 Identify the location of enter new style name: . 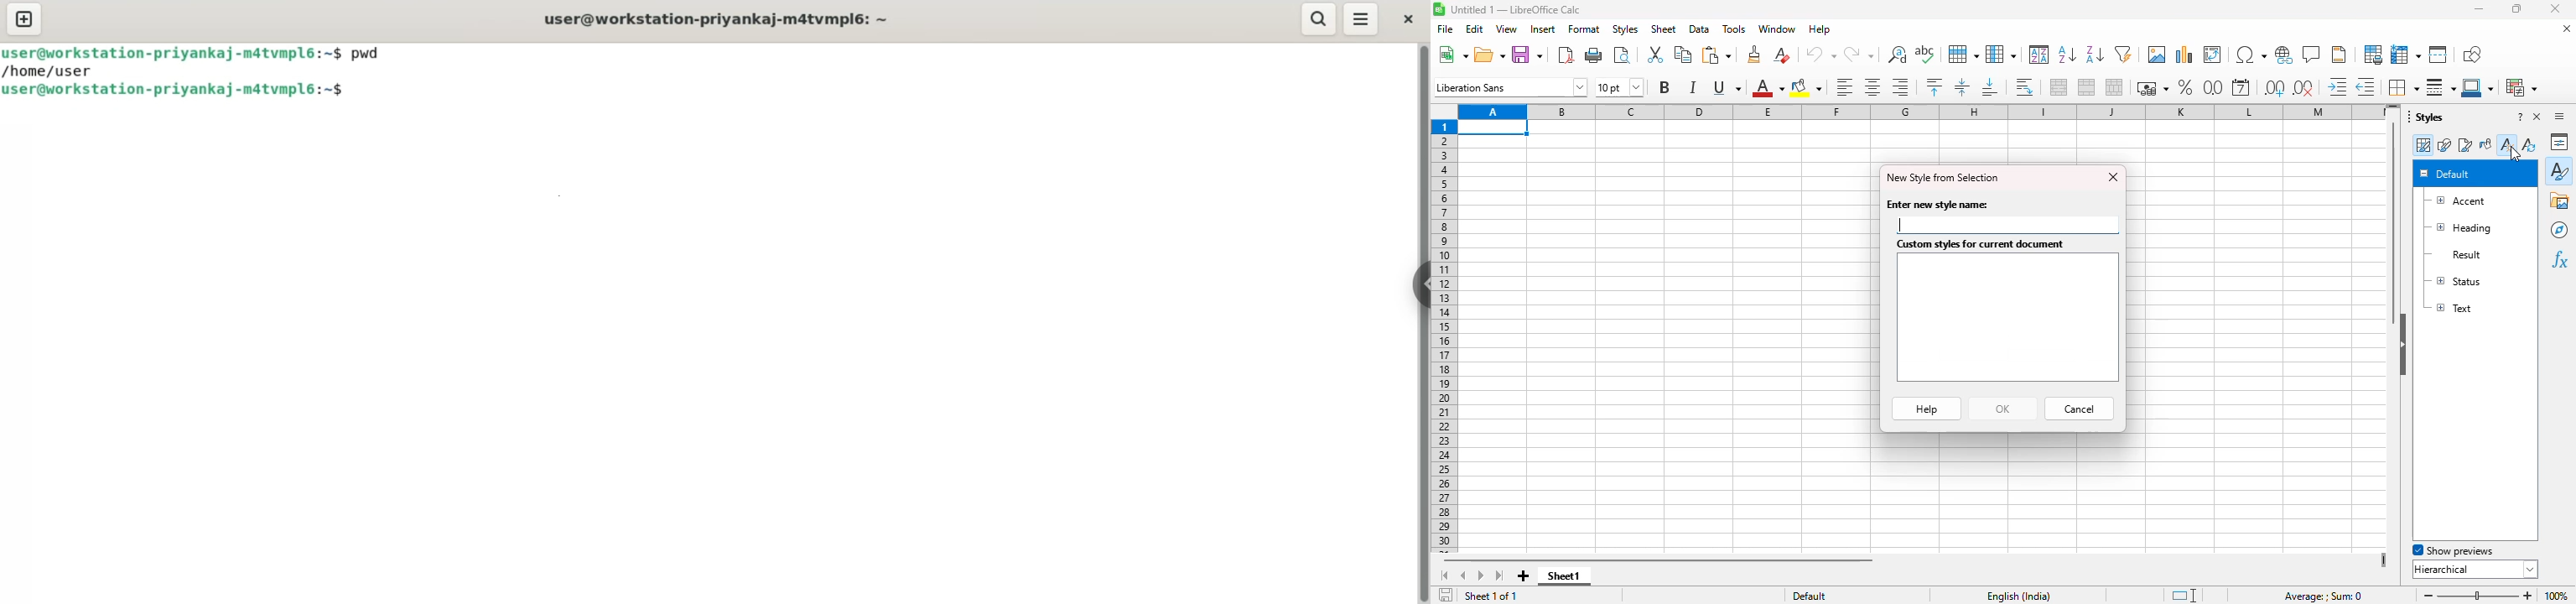
(1937, 205).